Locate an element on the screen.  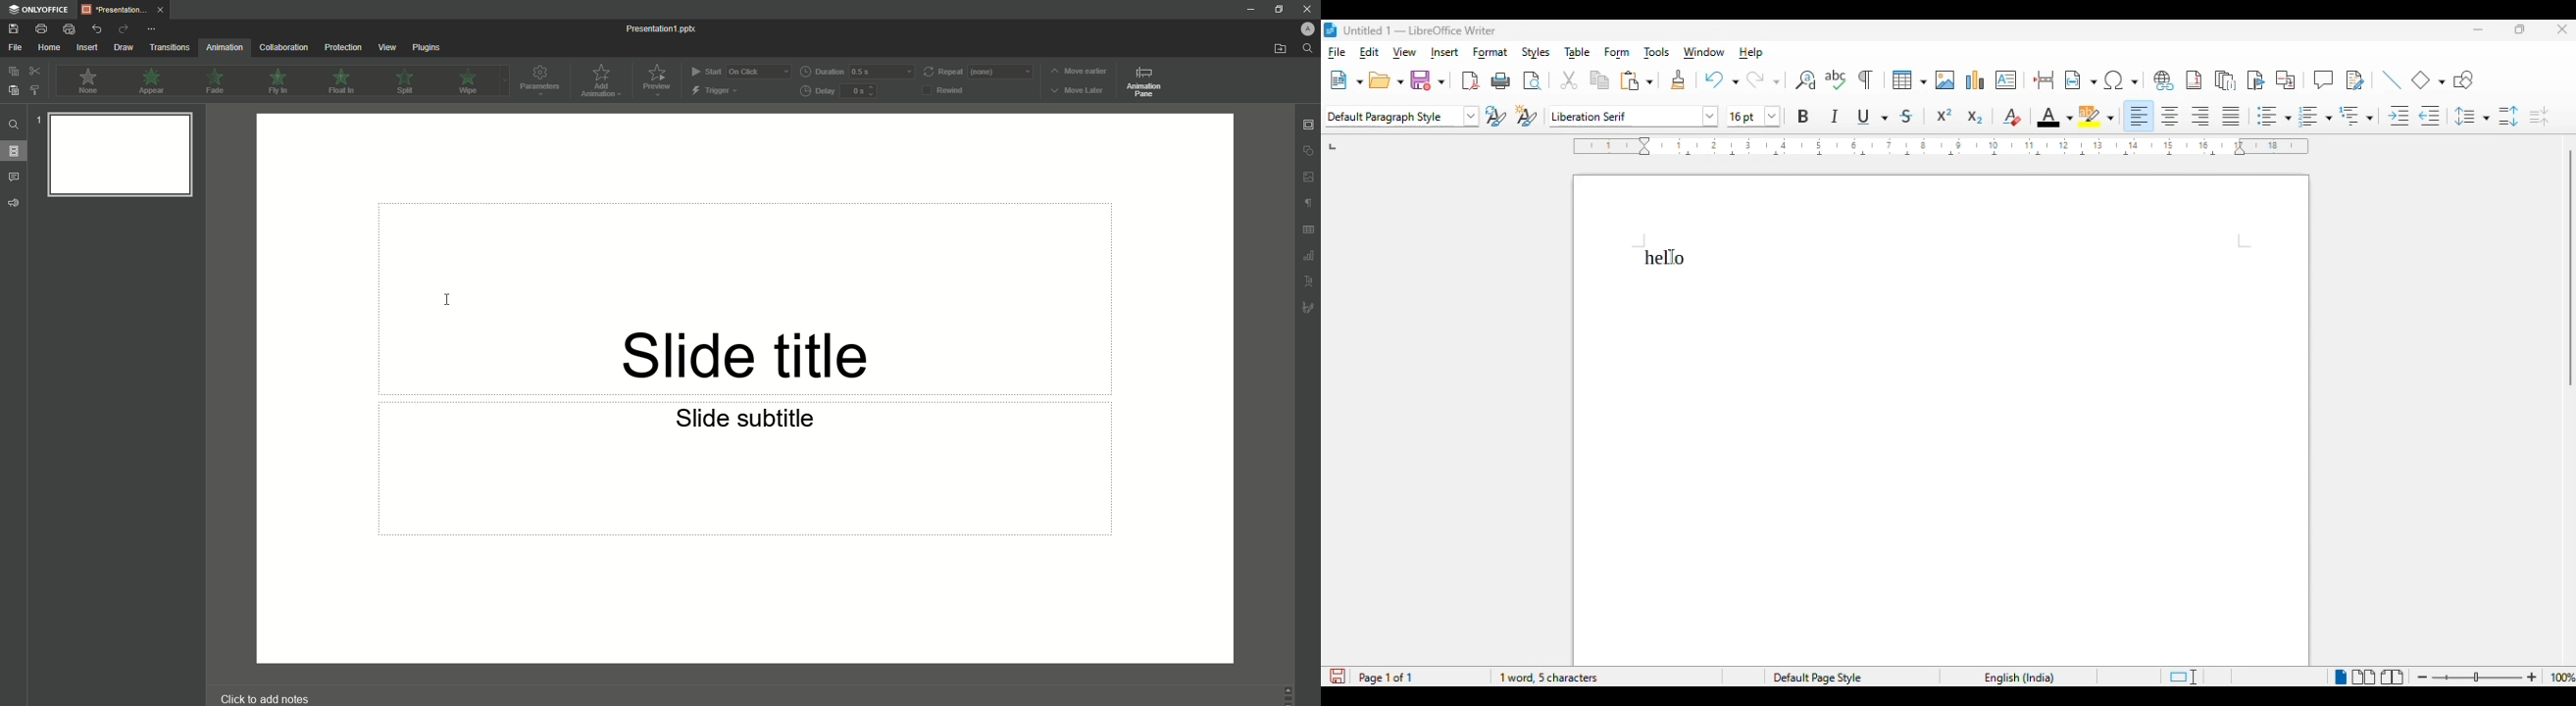
cut is located at coordinates (1569, 80).